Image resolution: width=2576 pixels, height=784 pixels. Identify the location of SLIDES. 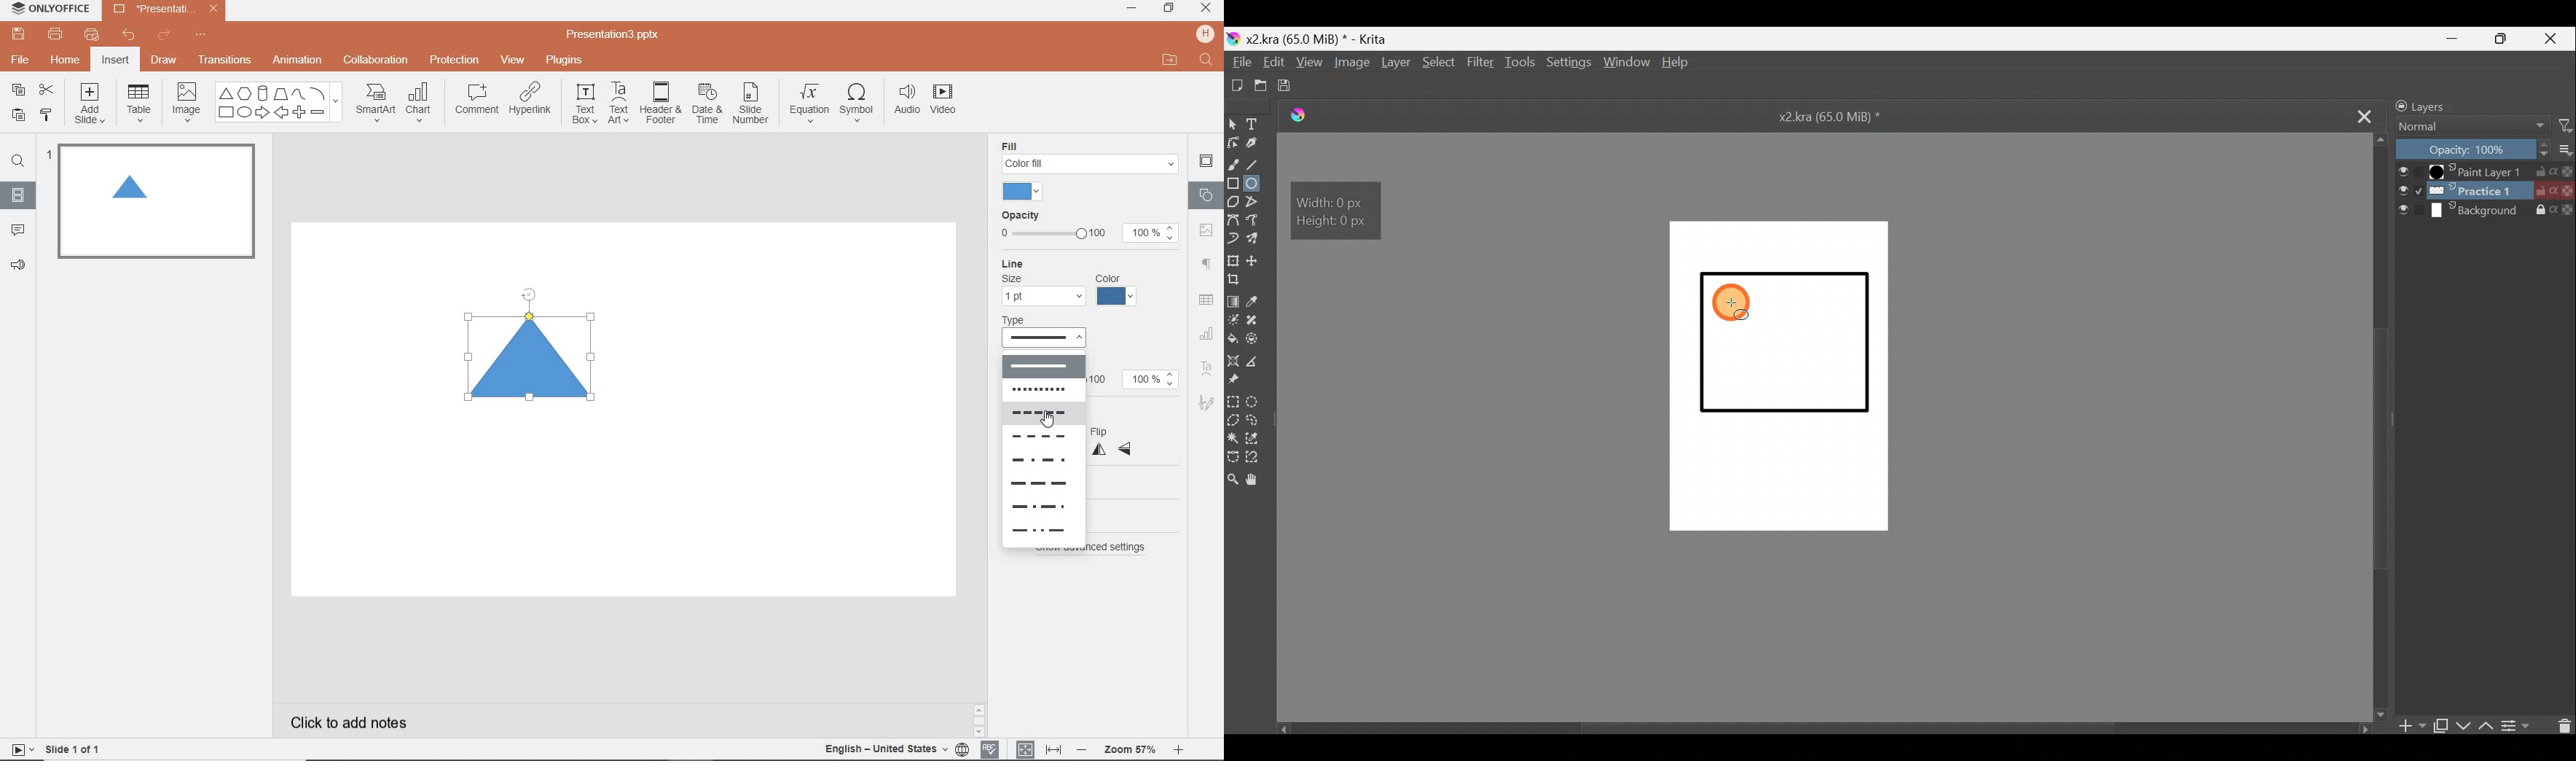
(19, 195).